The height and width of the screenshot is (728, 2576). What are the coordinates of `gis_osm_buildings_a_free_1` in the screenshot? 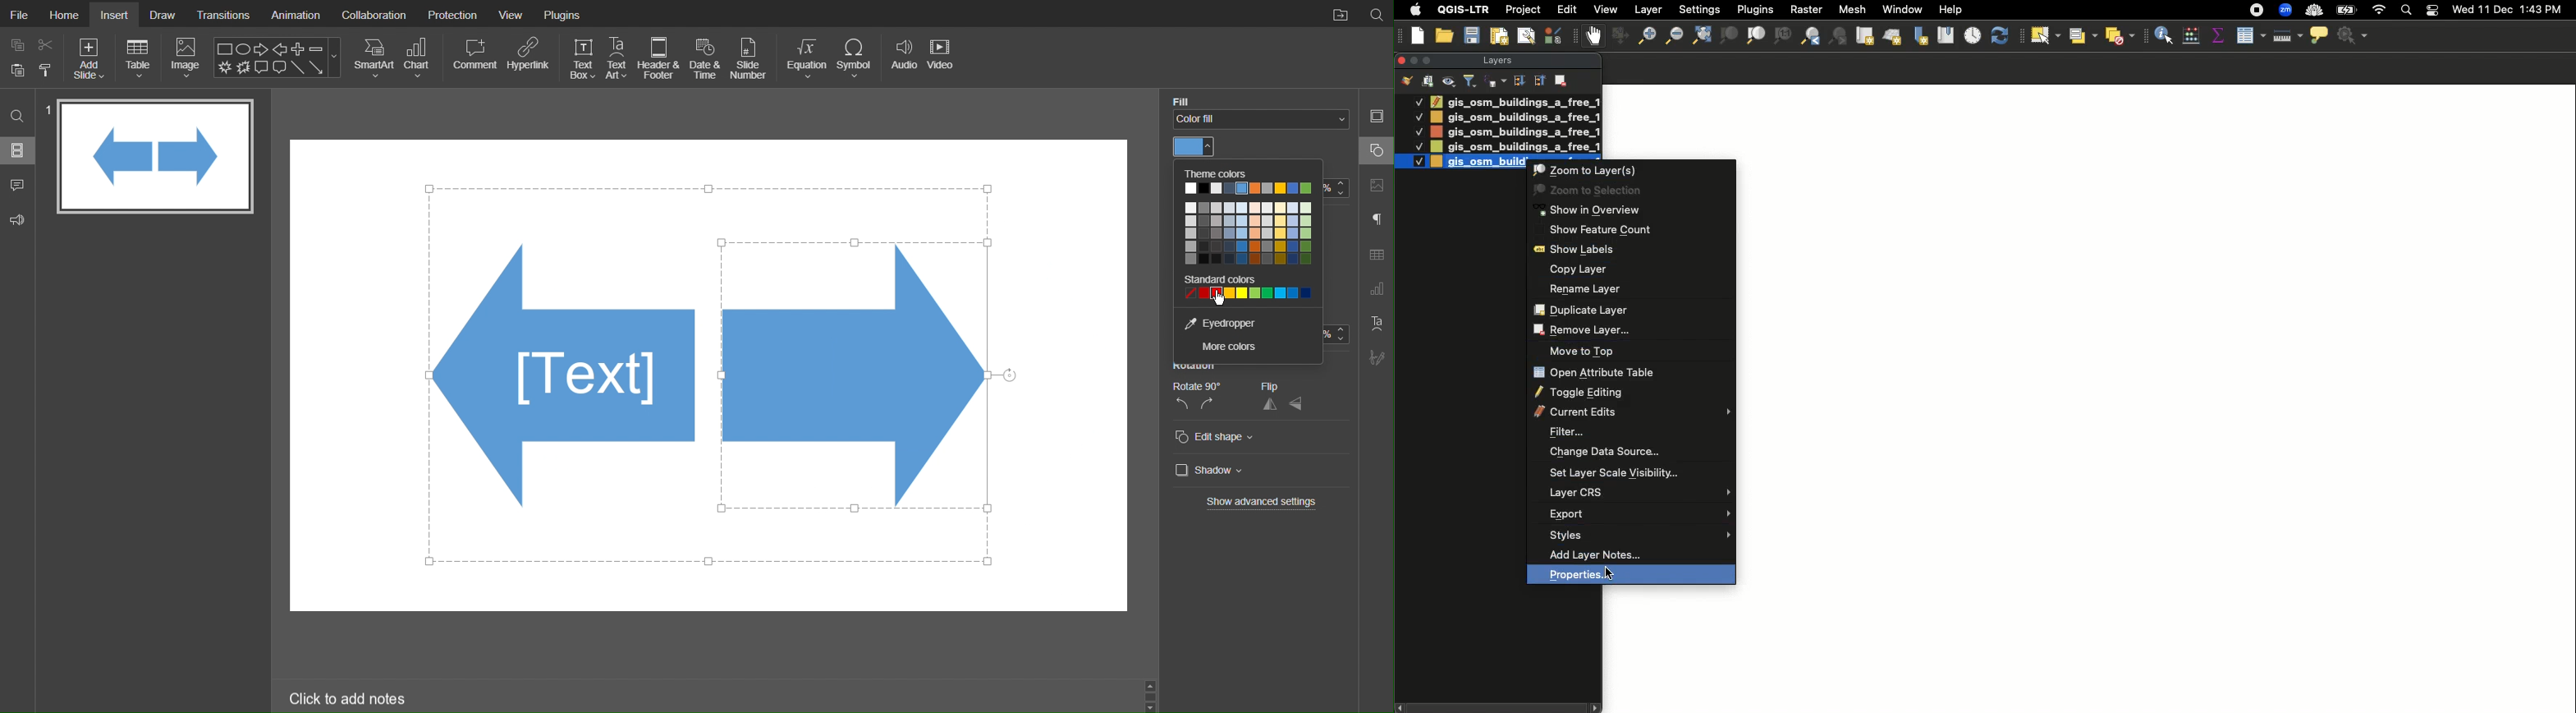 It's located at (1478, 162).